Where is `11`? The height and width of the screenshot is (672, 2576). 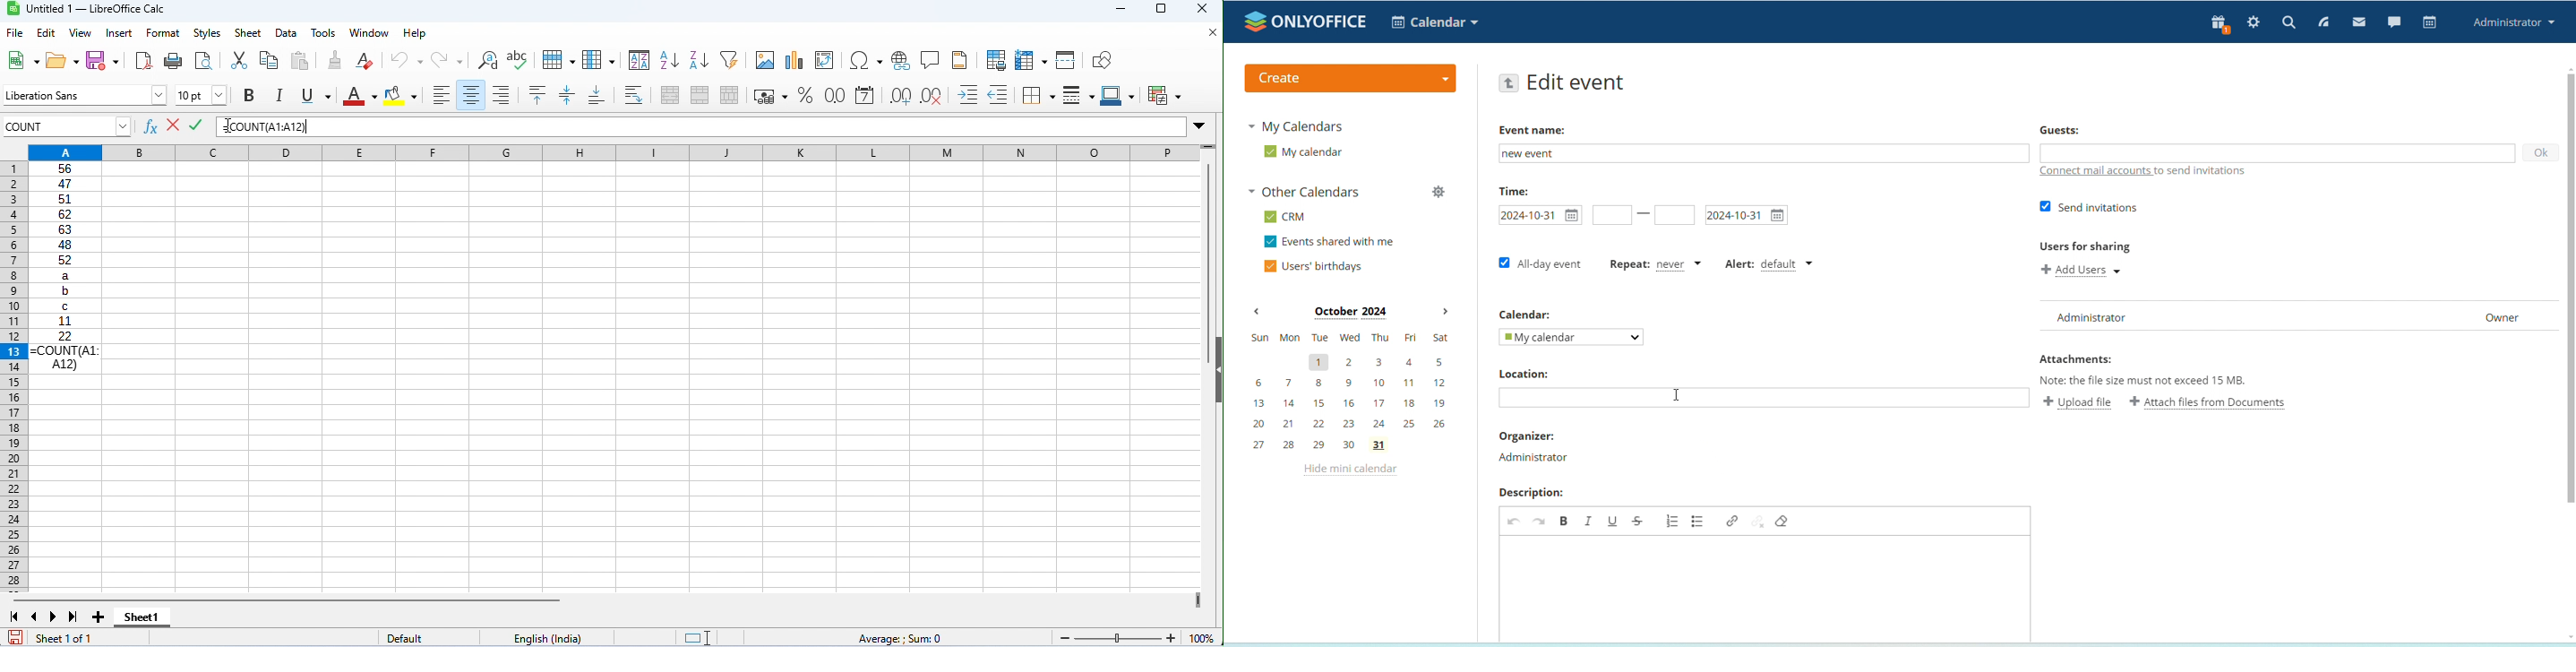
11 is located at coordinates (64, 321).